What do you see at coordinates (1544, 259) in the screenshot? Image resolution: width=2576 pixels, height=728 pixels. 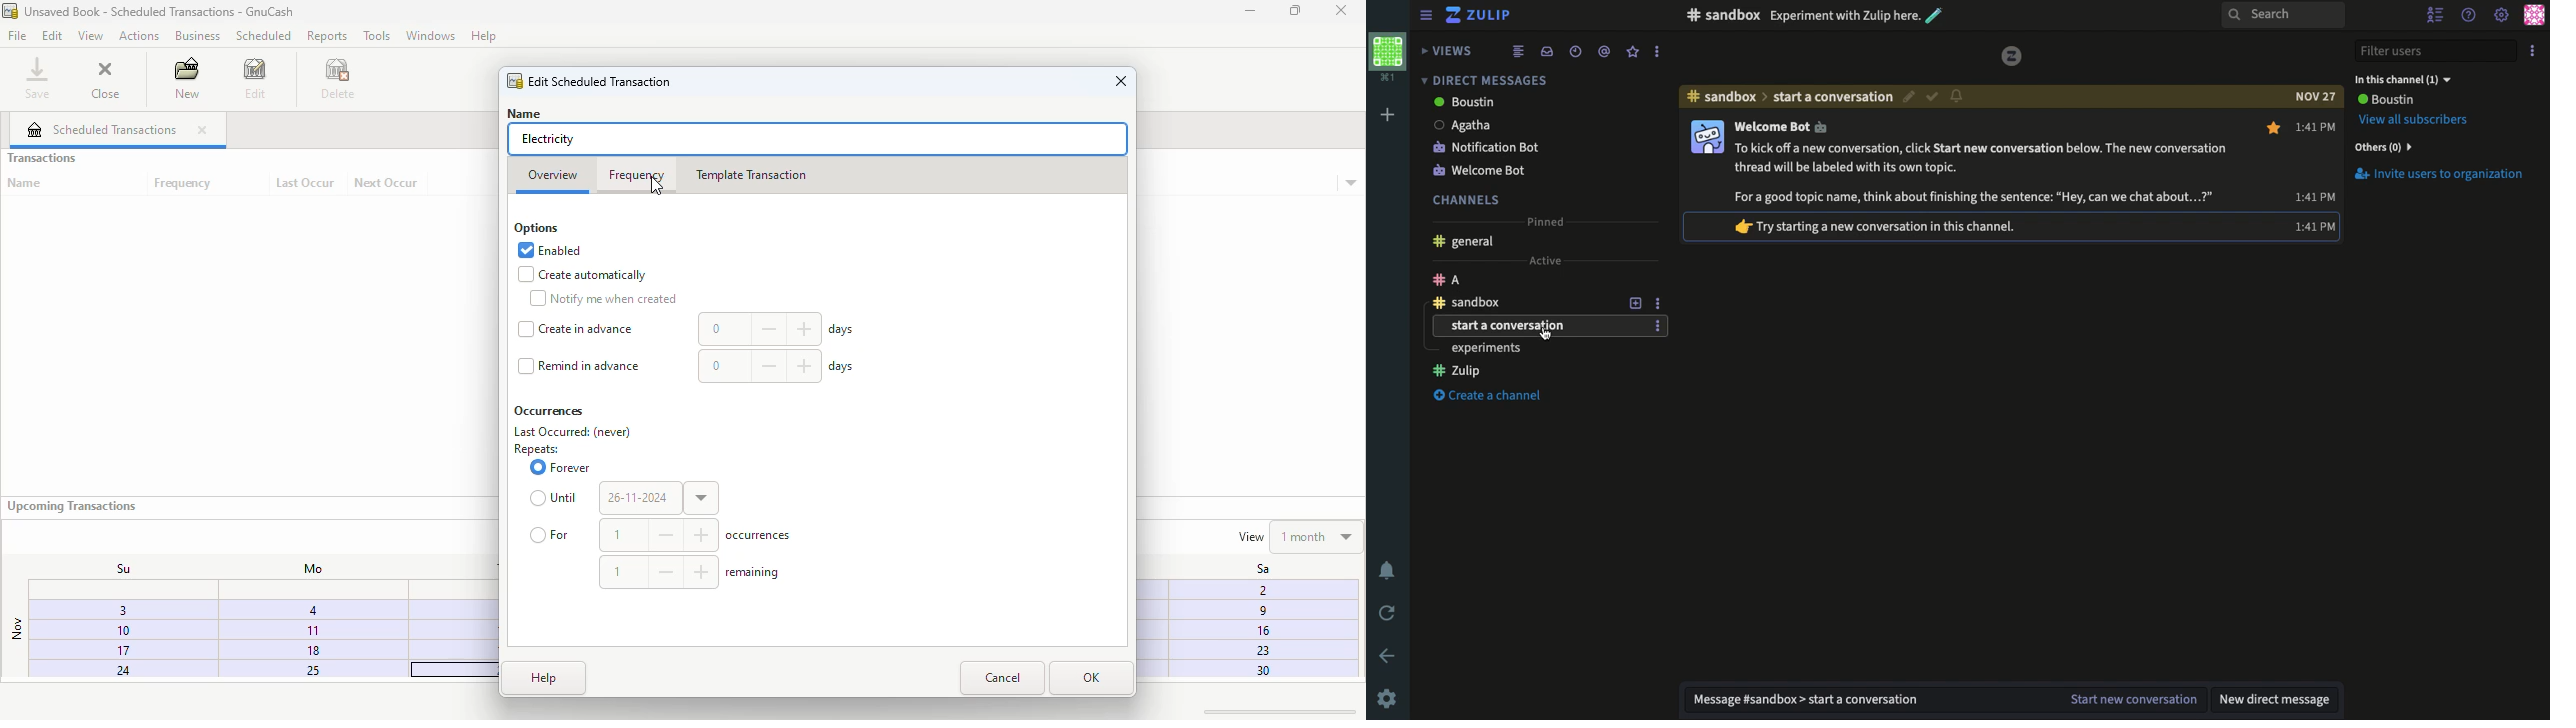 I see `Active` at bounding box center [1544, 259].